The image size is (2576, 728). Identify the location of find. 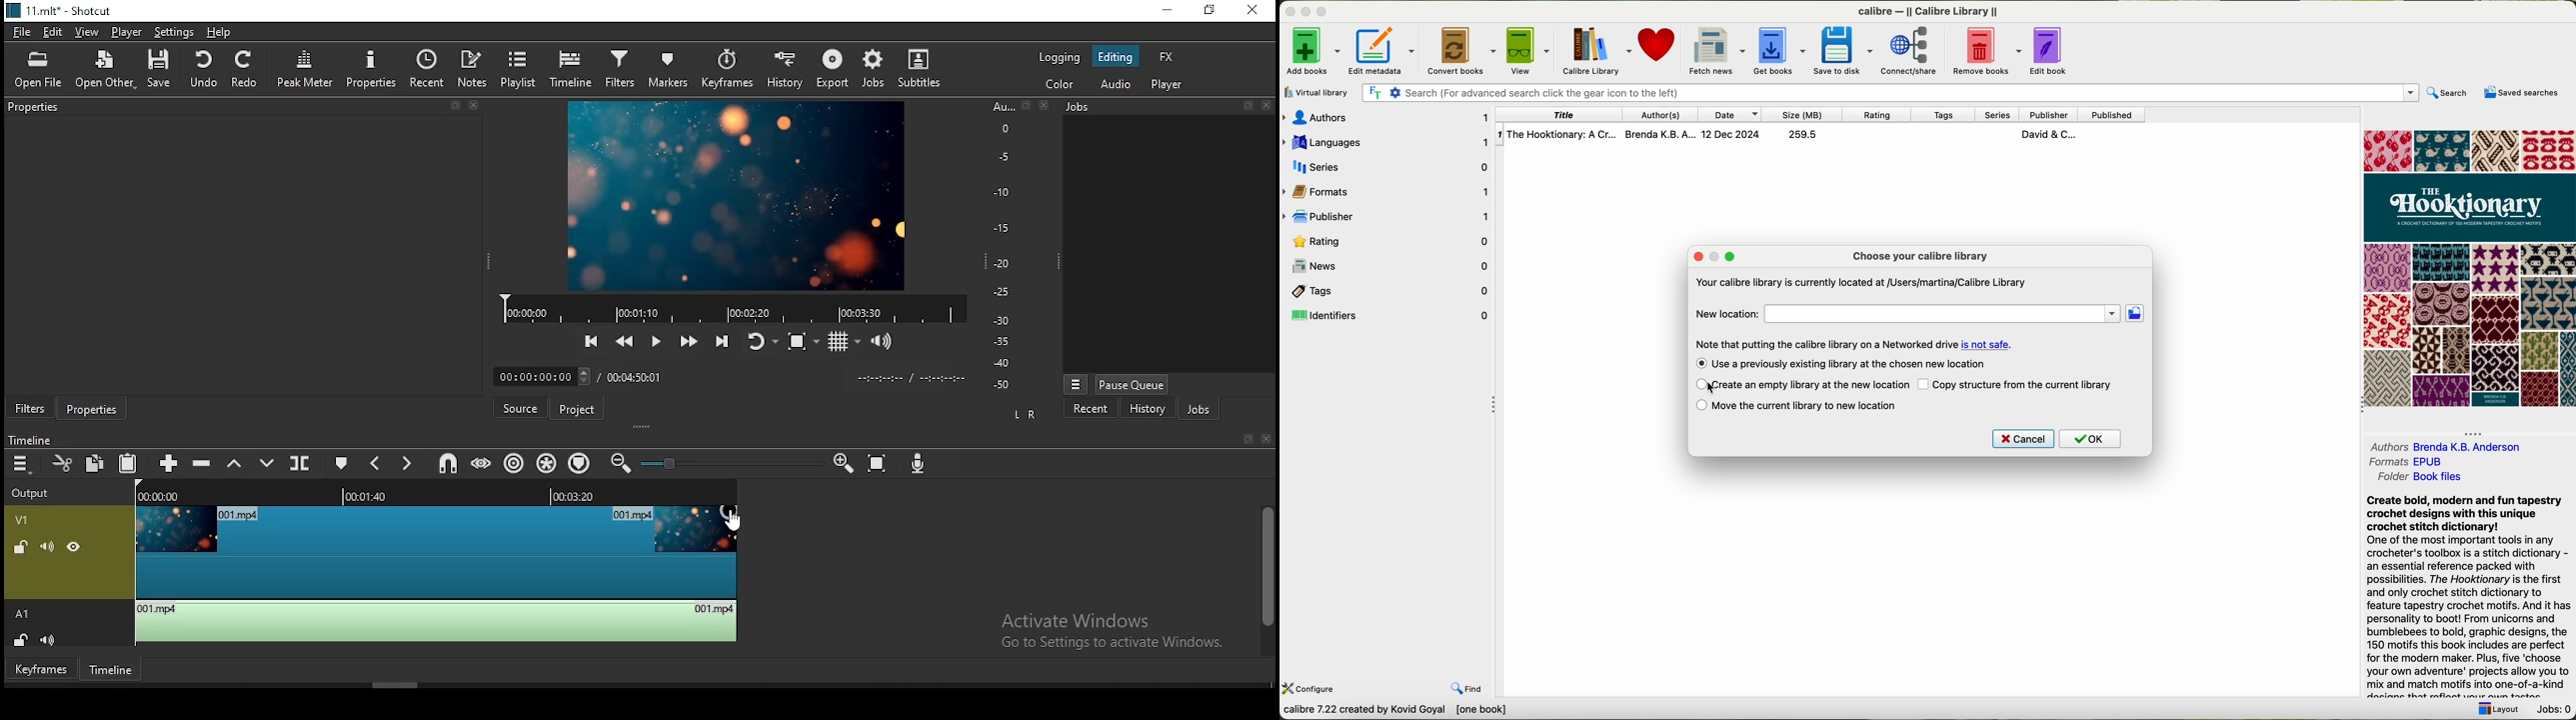
(1466, 688).